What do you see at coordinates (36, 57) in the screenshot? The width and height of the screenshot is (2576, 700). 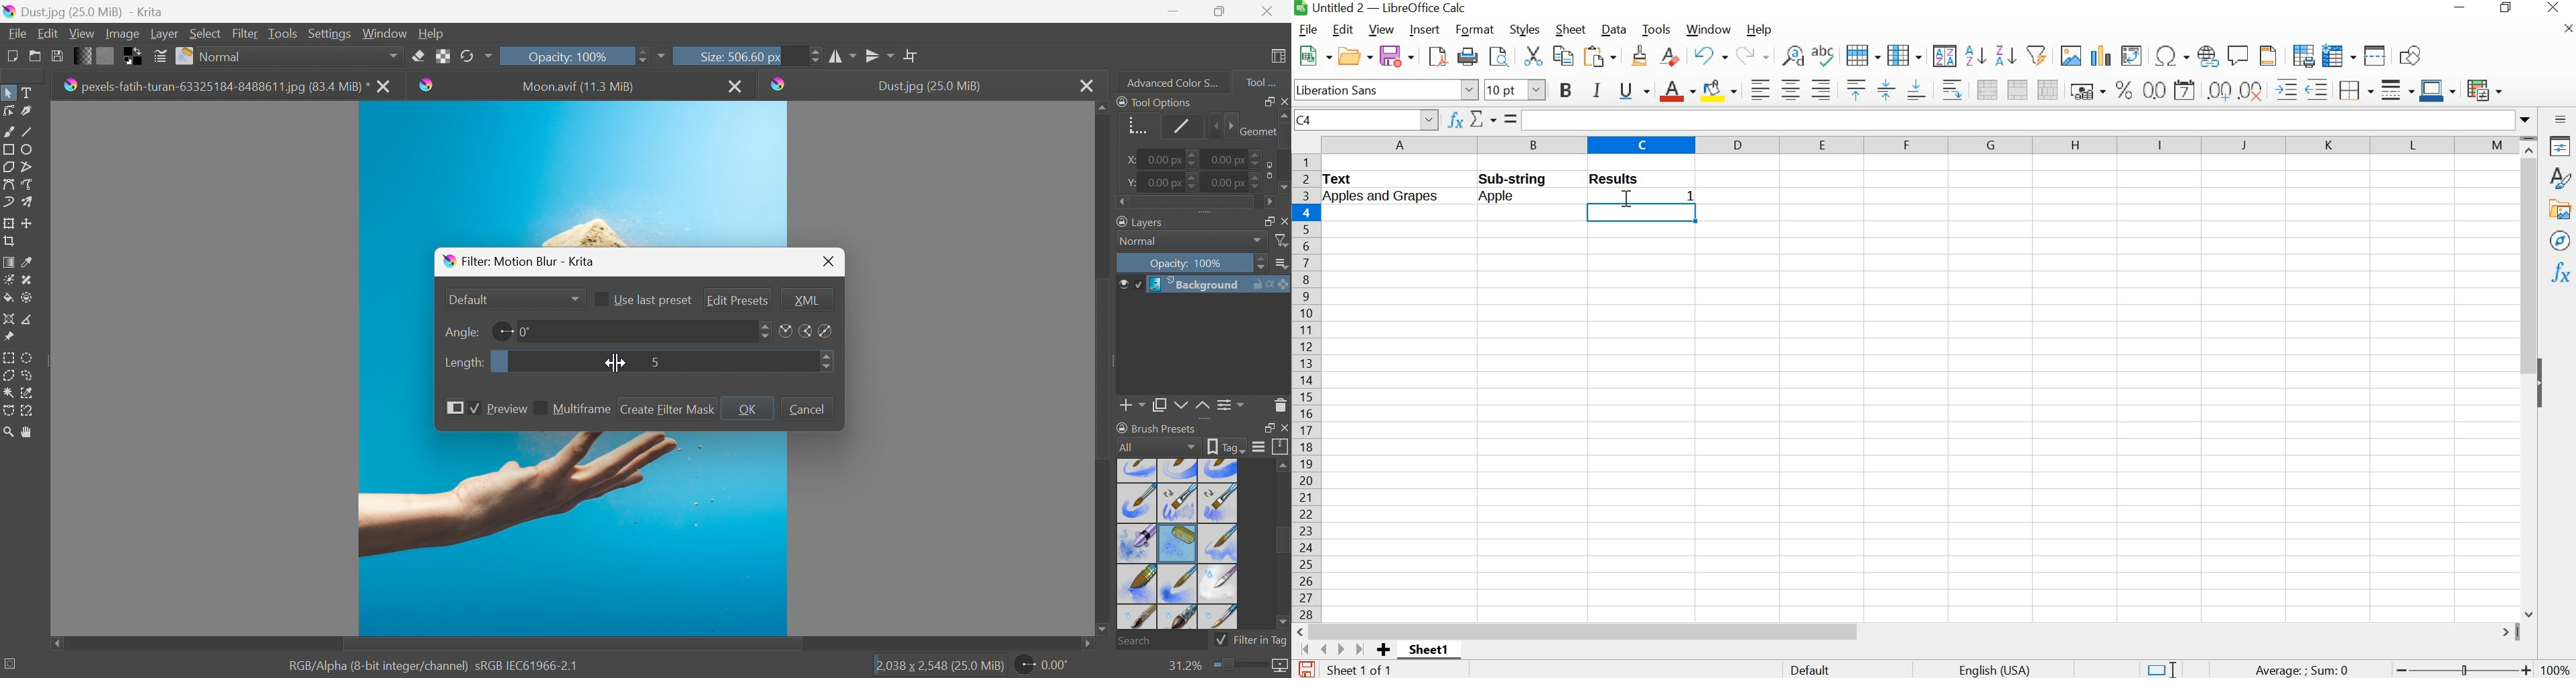 I see `Open an existing document` at bounding box center [36, 57].